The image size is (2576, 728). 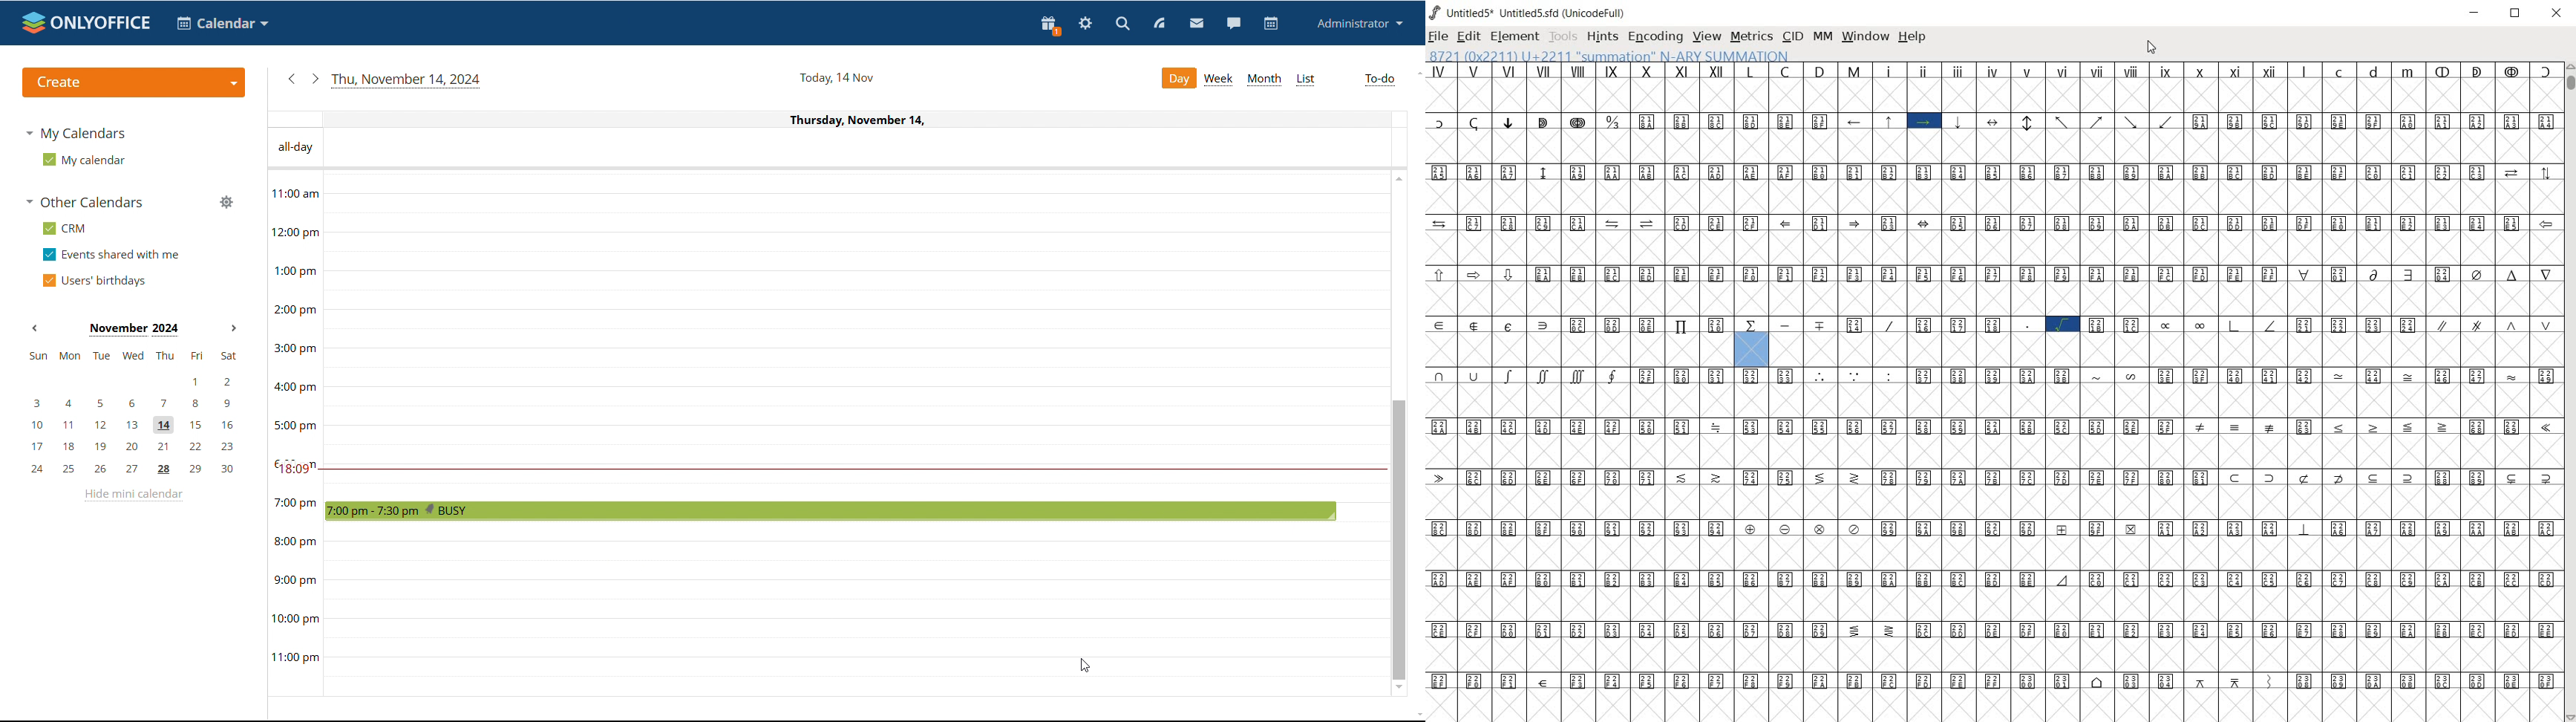 I want to click on ENCODING, so click(x=1654, y=35).